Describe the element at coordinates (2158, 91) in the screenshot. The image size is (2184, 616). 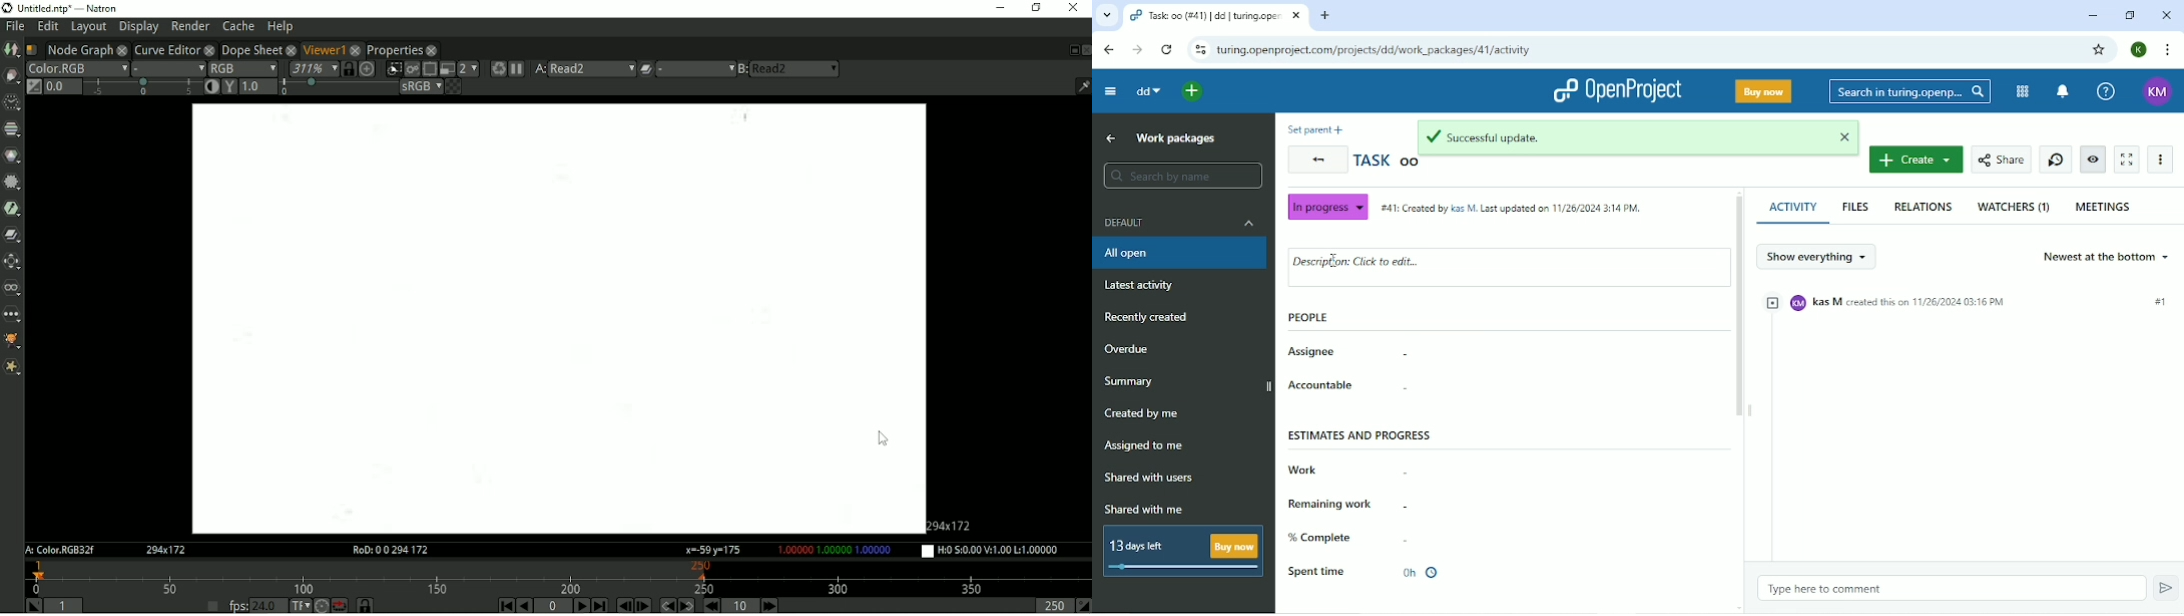
I see `KM` at that location.